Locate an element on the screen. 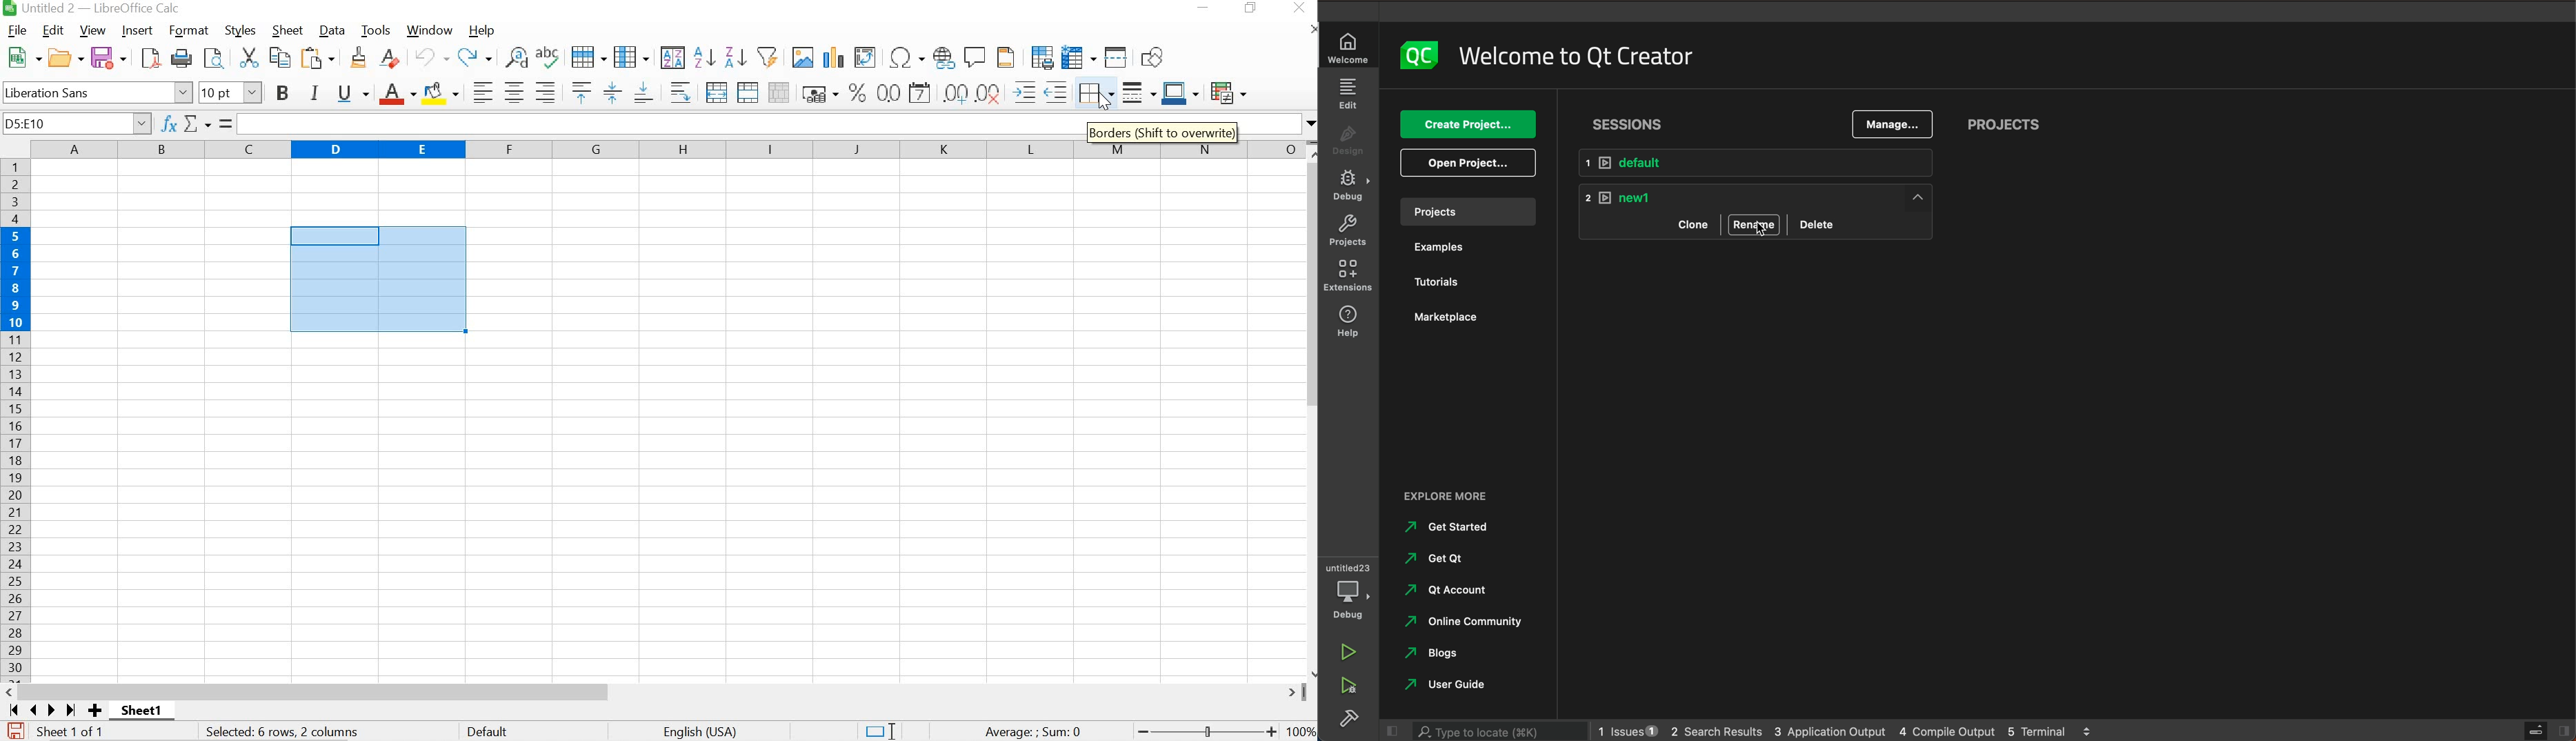 Image resolution: width=2576 pixels, height=756 pixels. REDO is located at coordinates (475, 58).